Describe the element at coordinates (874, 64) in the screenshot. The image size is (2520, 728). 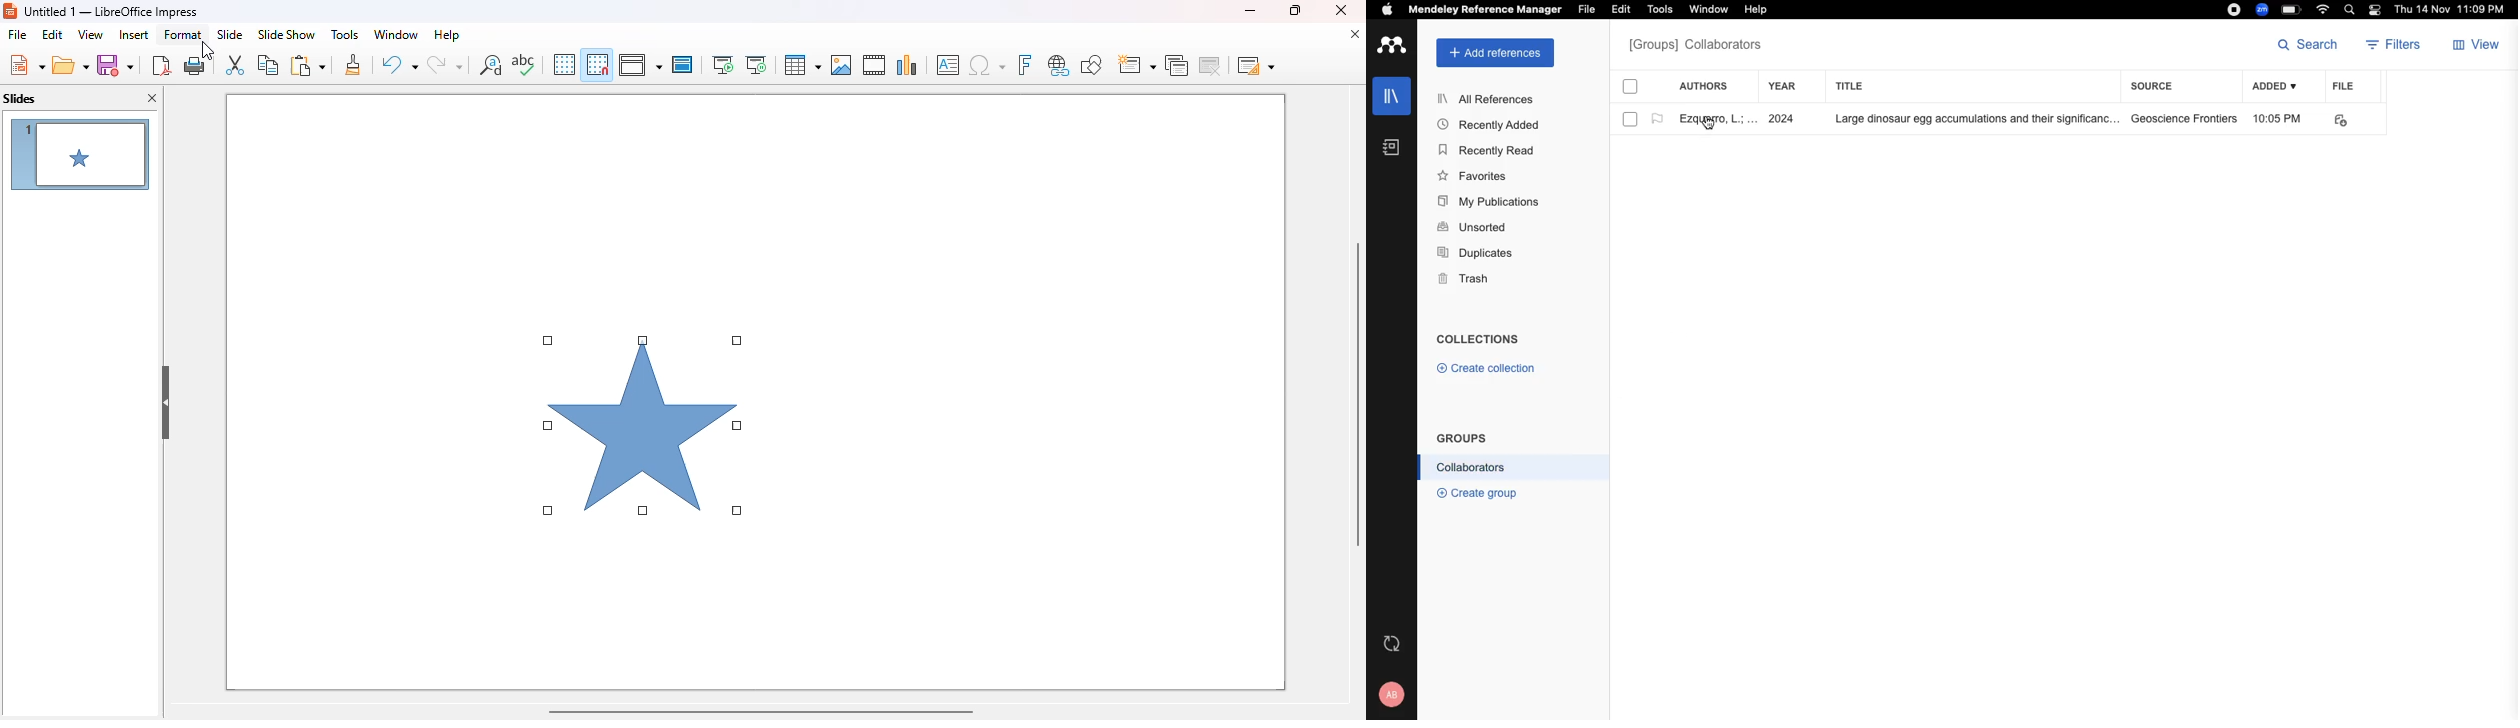
I see `insert audio or video` at that location.